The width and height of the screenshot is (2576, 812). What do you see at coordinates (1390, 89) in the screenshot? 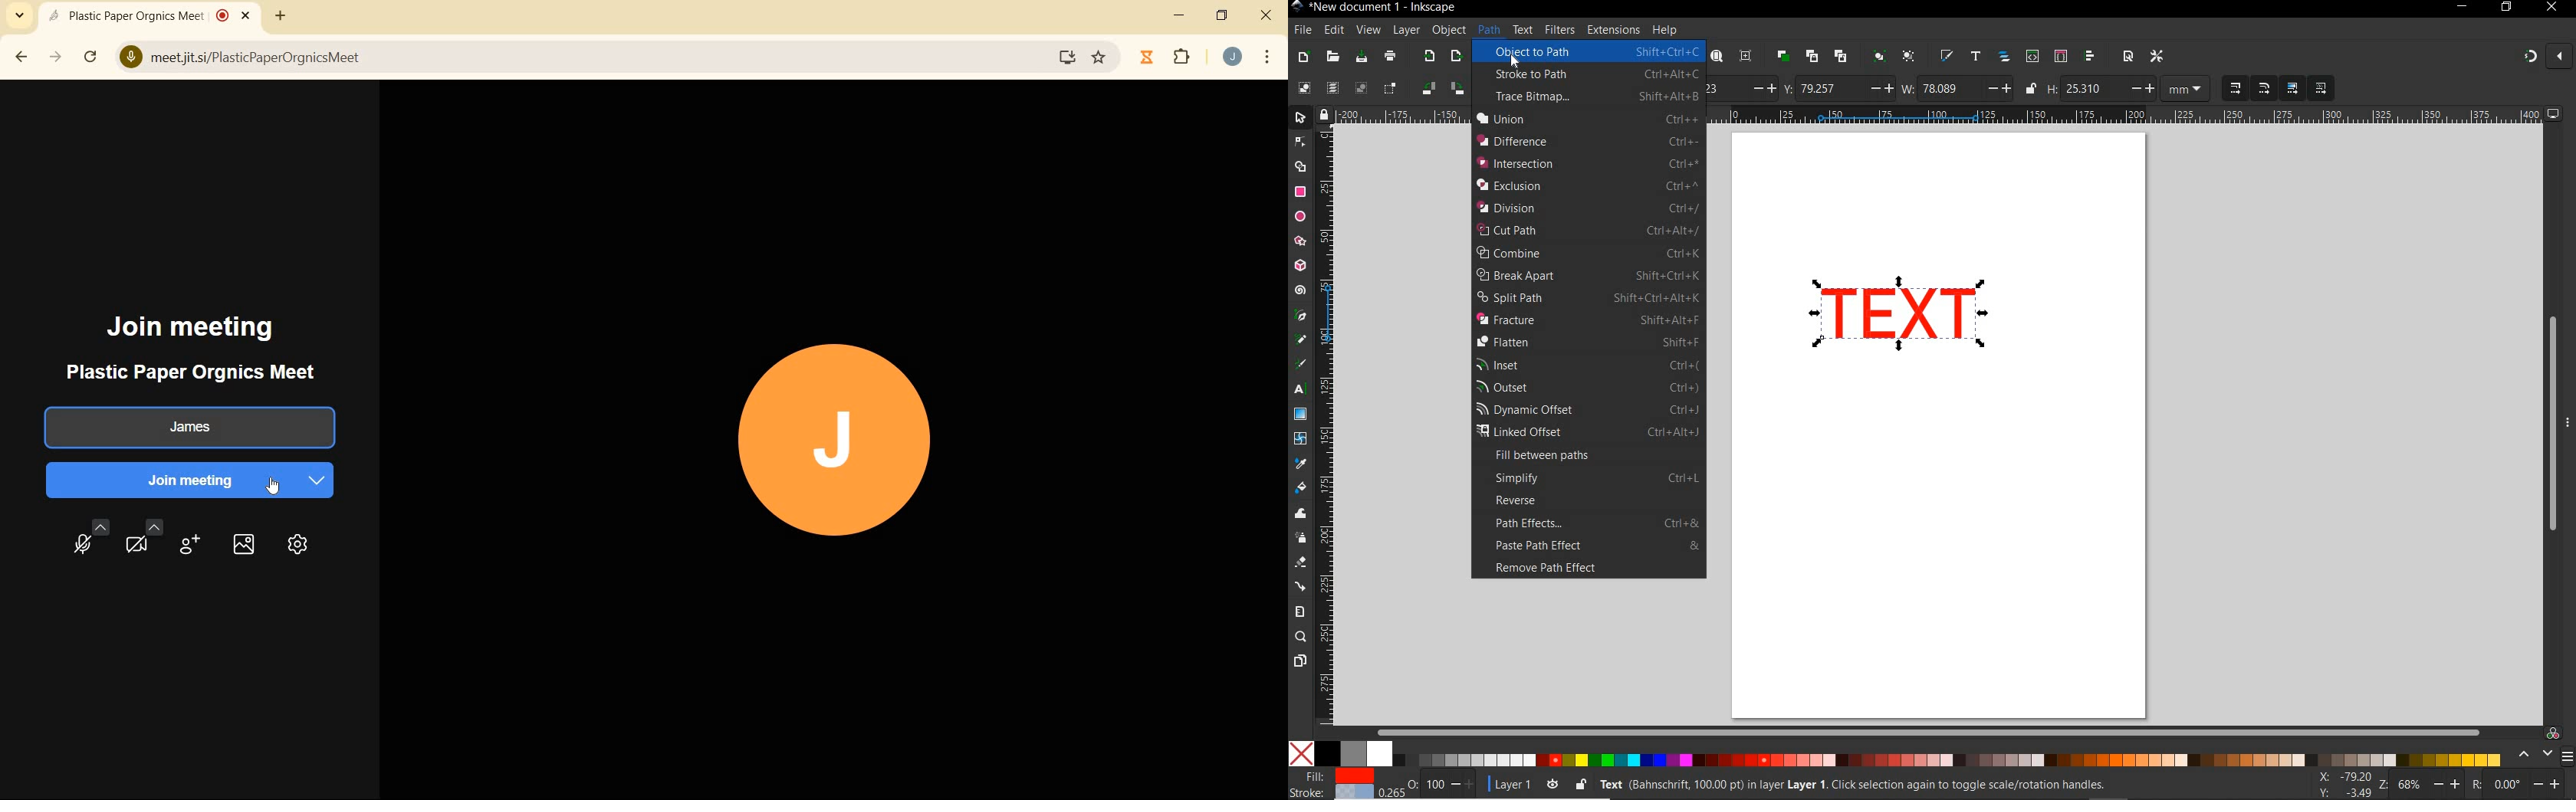
I see `TOGGLE SELECTIONBOX` at bounding box center [1390, 89].